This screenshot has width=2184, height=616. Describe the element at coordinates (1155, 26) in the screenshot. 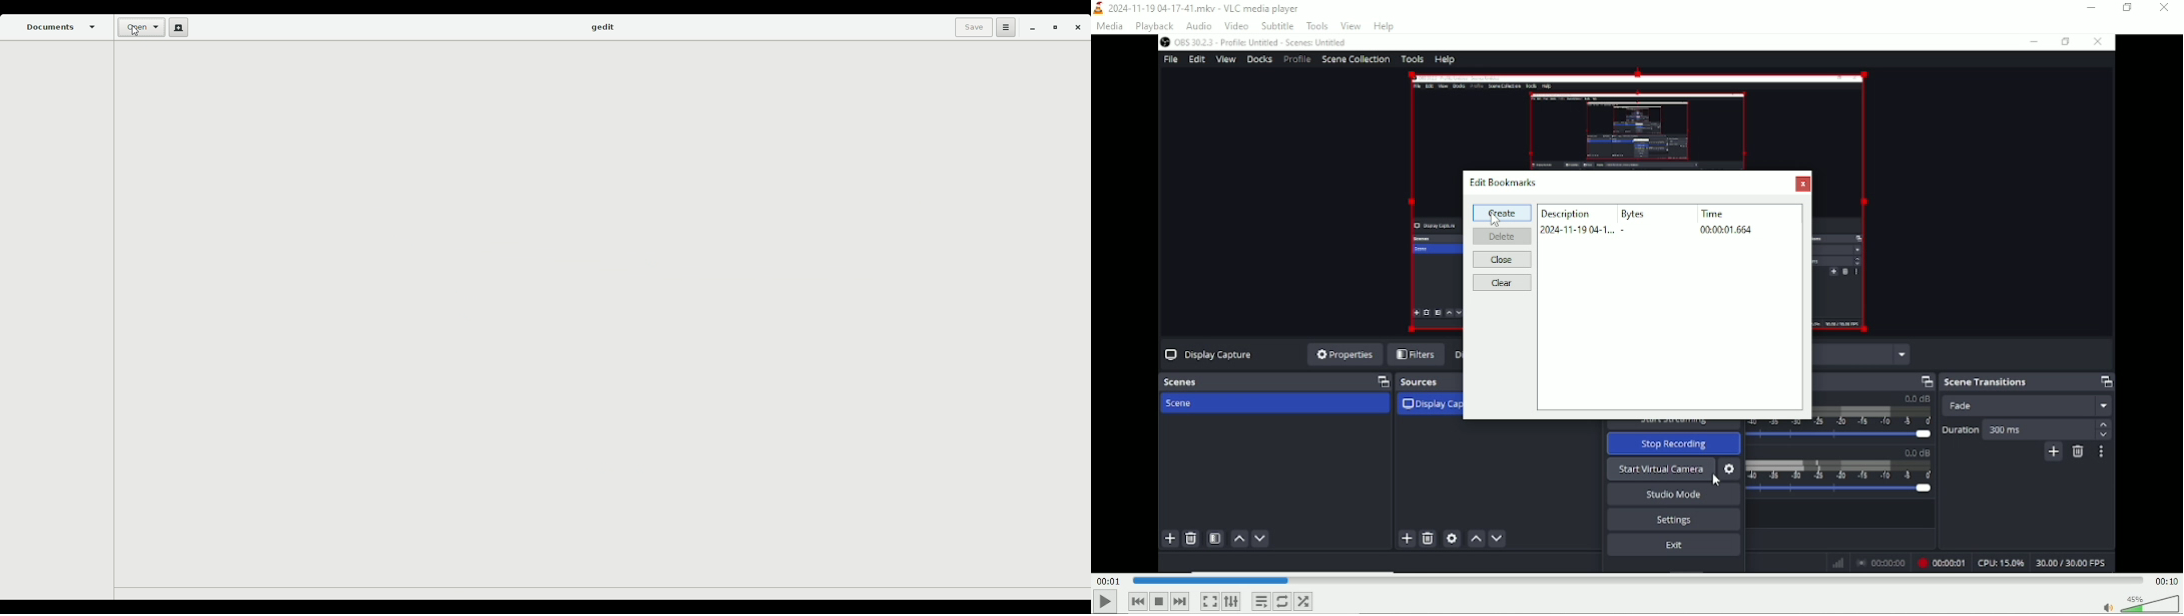

I see `Playback` at that location.